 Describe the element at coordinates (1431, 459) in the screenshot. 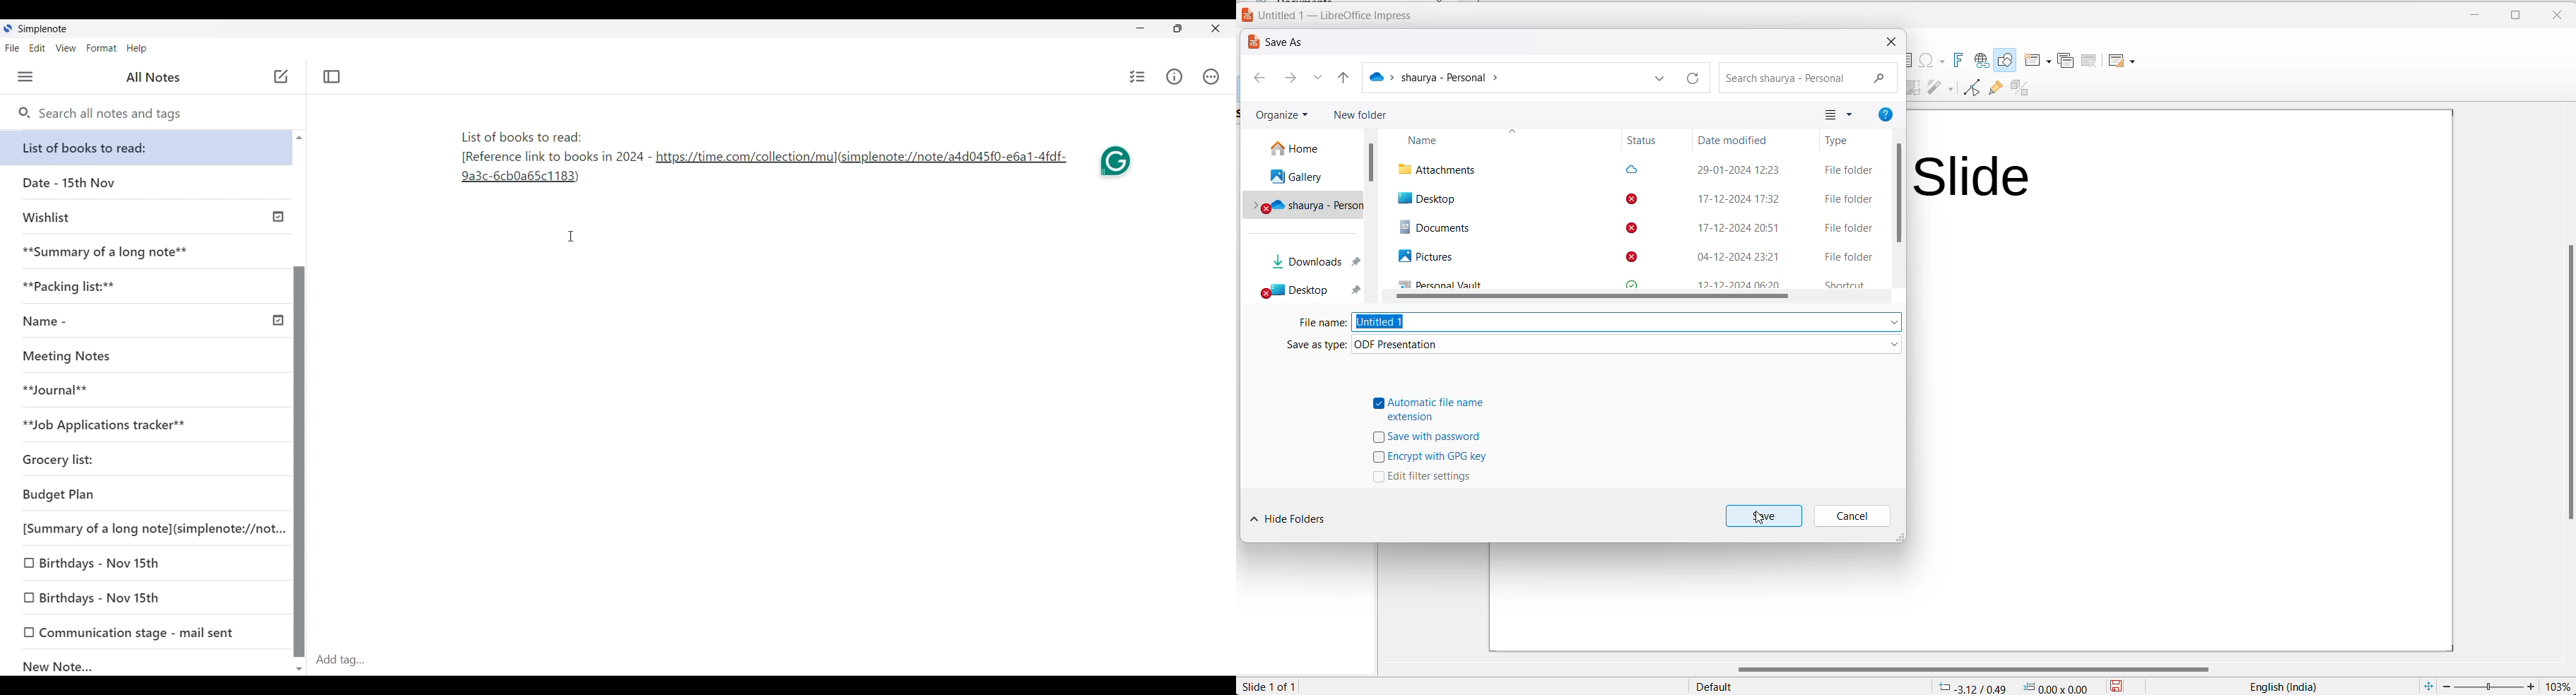

I see `ENCRYPT WITH KEY` at that location.